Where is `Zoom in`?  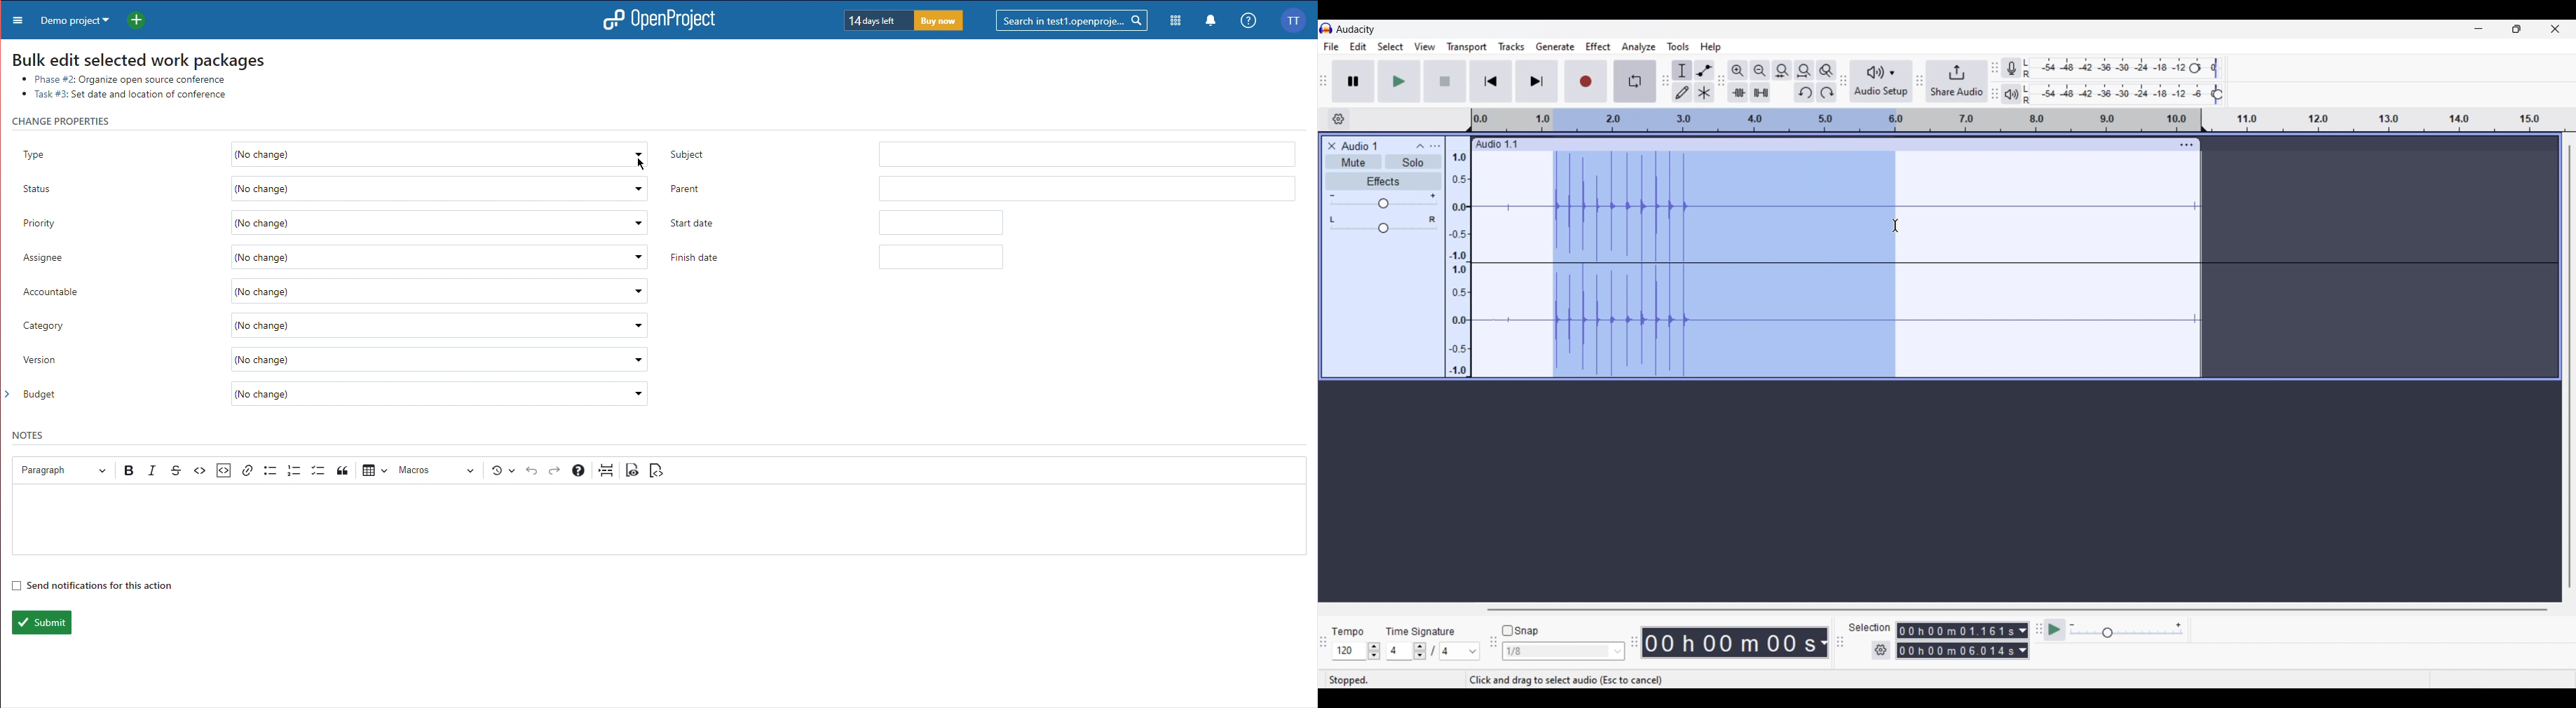
Zoom in is located at coordinates (1737, 69).